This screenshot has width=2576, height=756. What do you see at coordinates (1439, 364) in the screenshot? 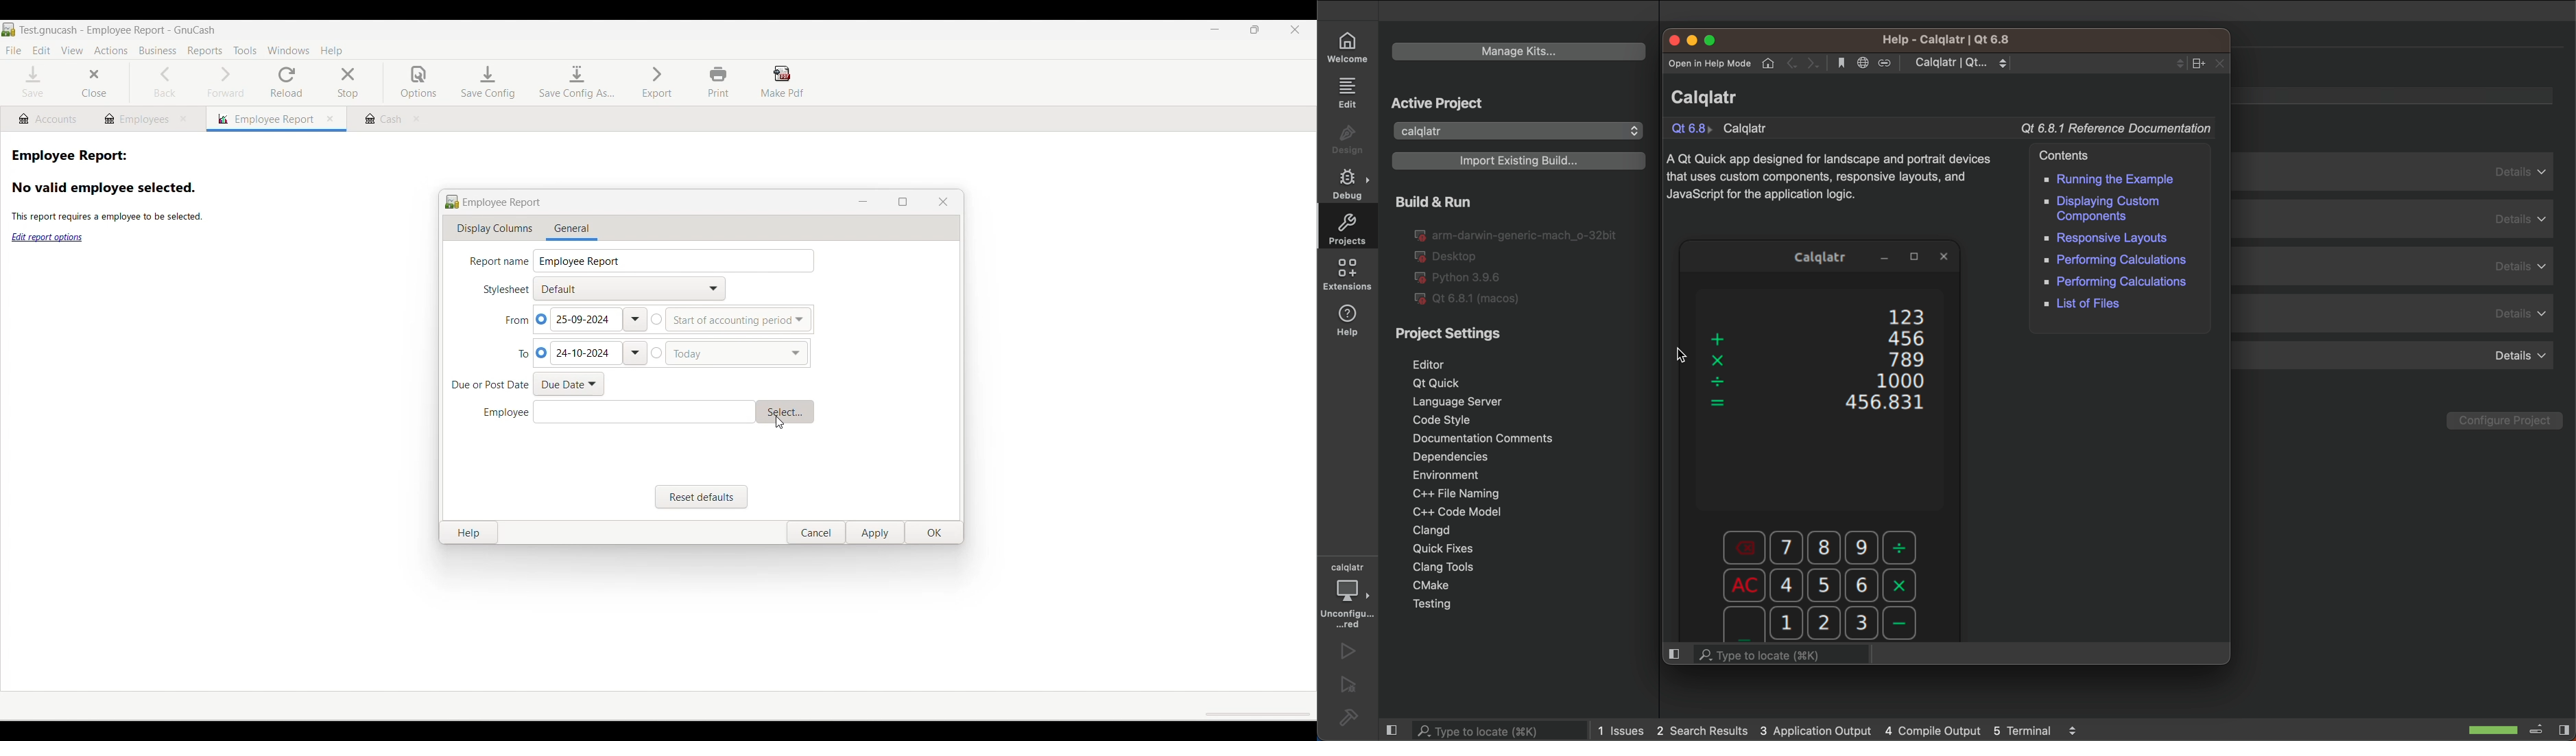
I see `editor` at bounding box center [1439, 364].